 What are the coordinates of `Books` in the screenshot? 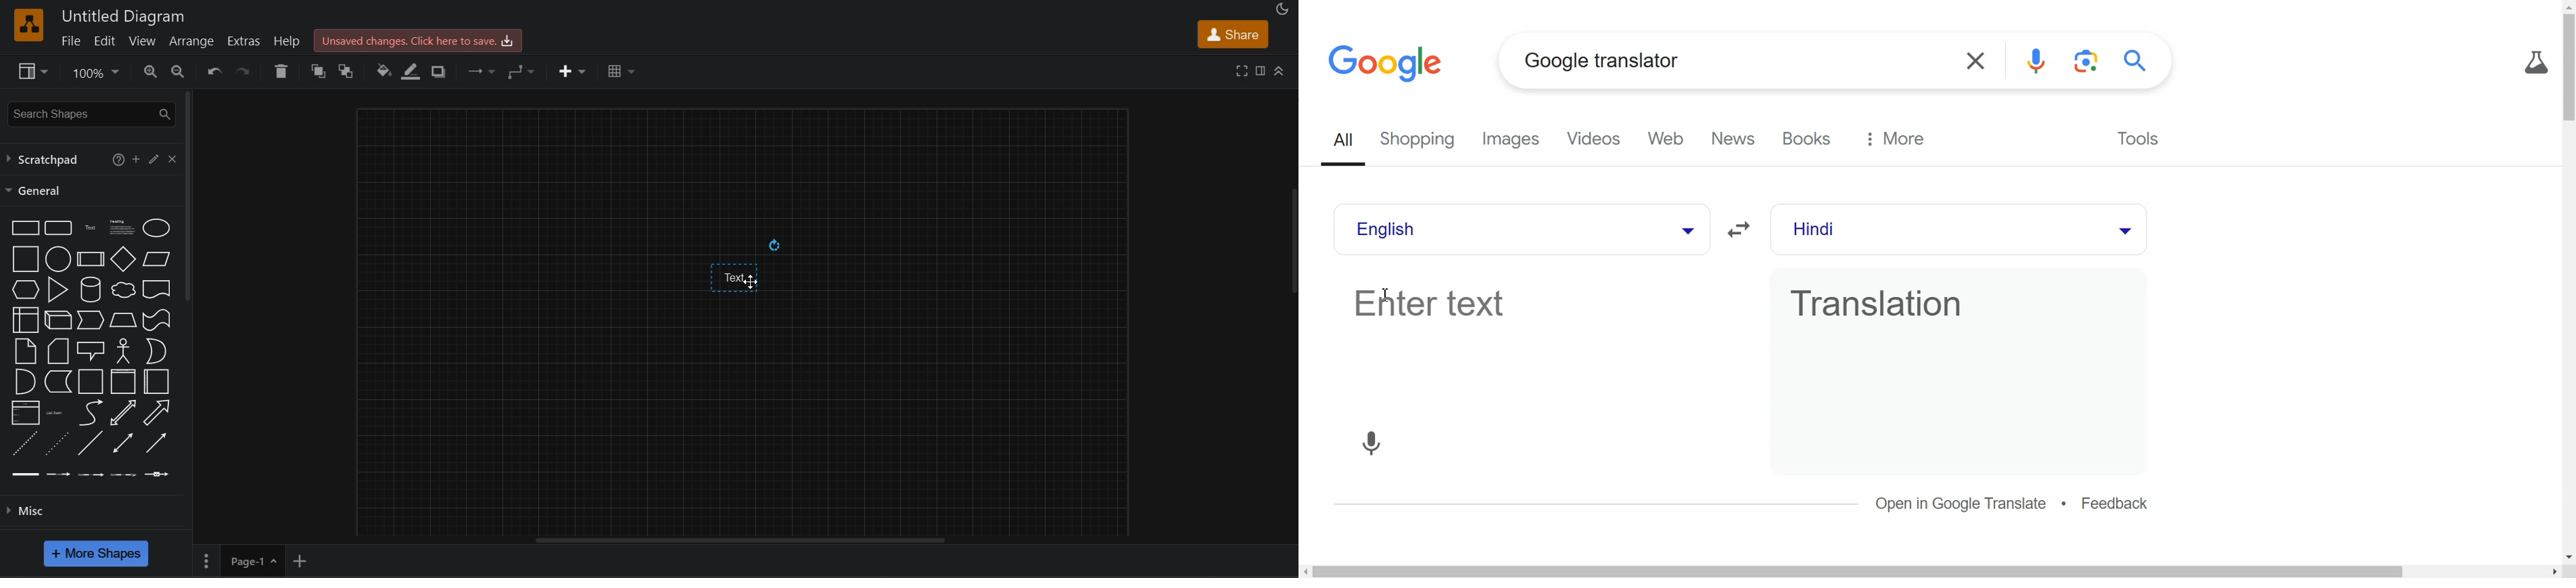 It's located at (1809, 139).